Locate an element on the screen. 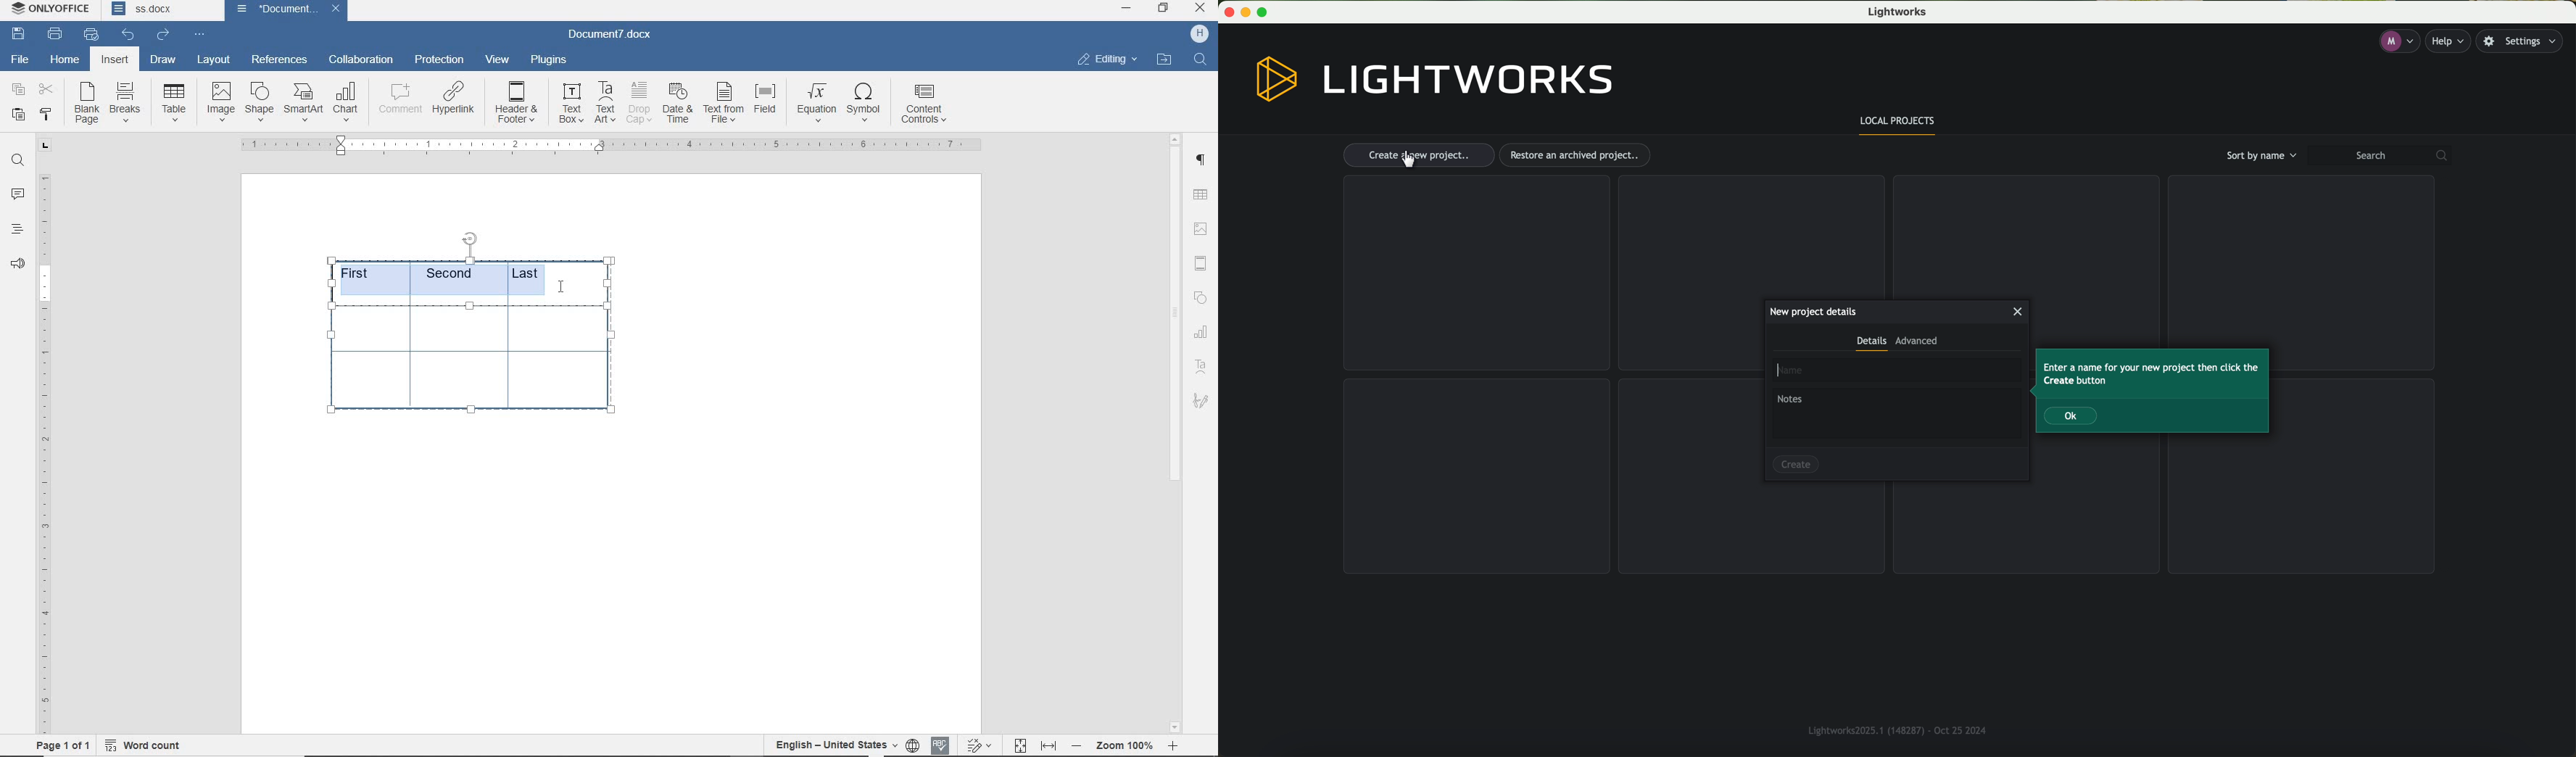 This screenshot has width=2576, height=784. equation is located at coordinates (817, 104).